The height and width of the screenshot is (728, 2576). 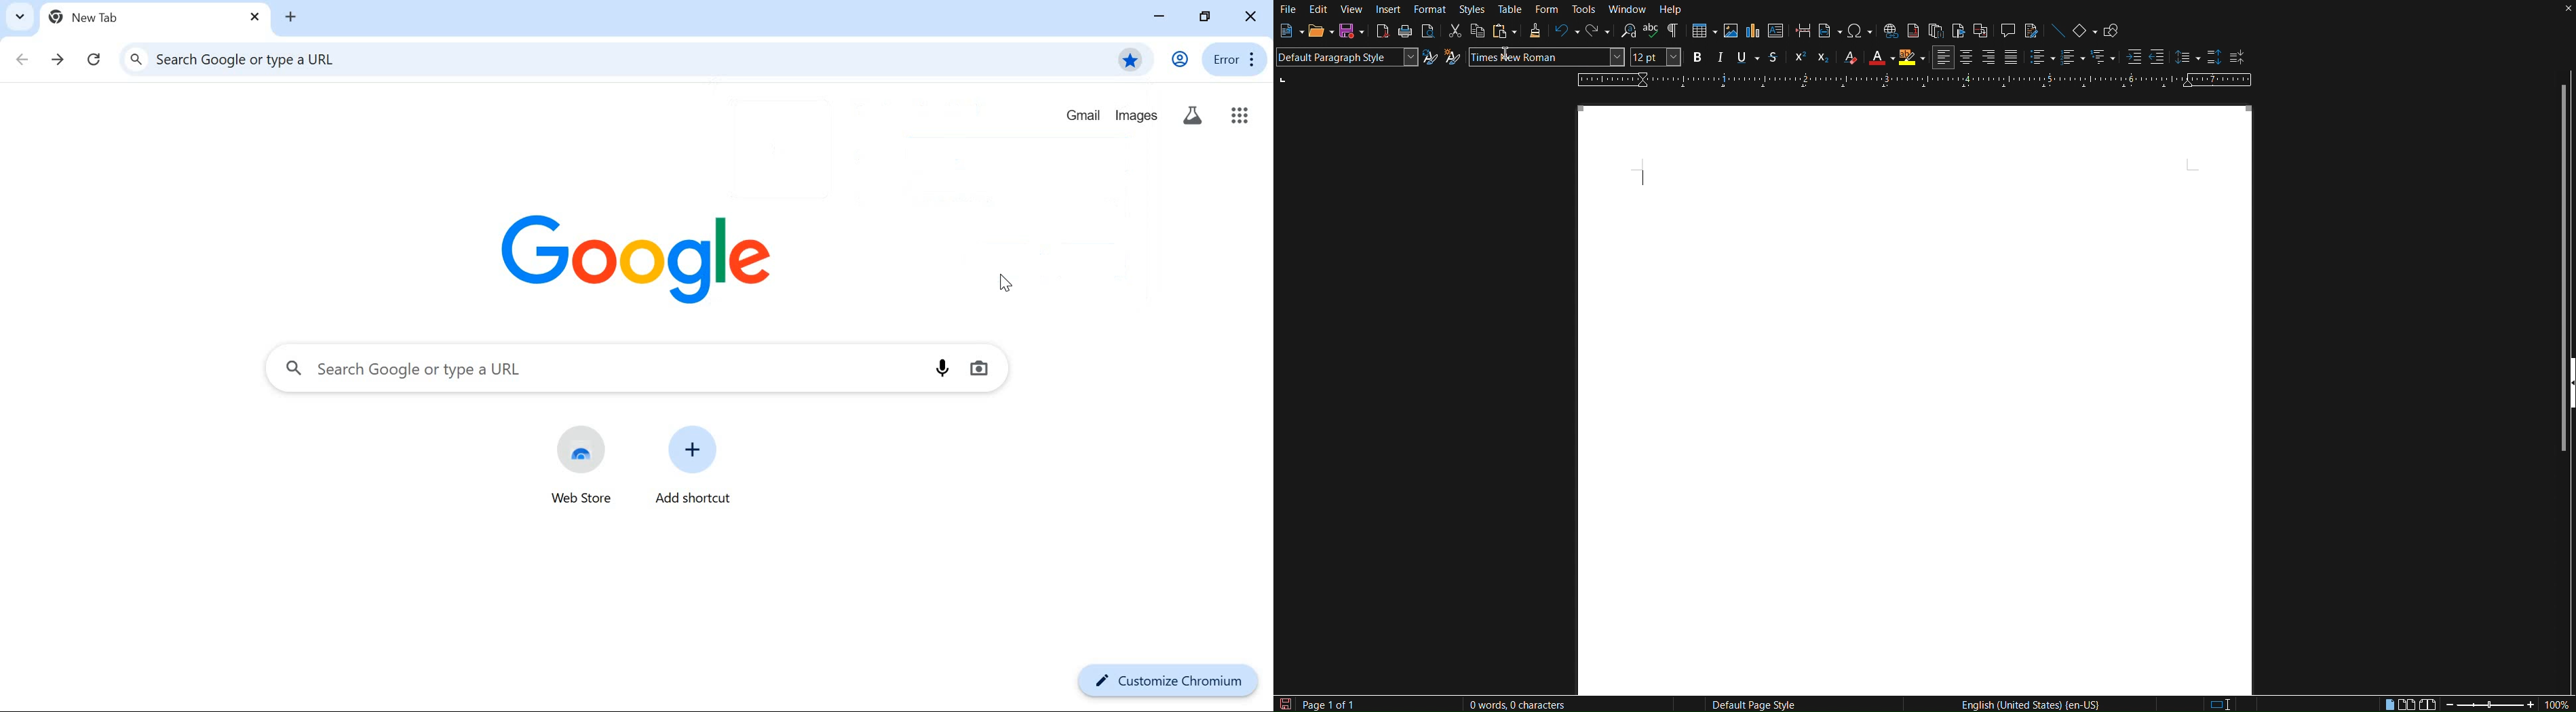 What do you see at coordinates (290, 17) in the screenshot?
I see `new tab` at bounding box center [290, 17].